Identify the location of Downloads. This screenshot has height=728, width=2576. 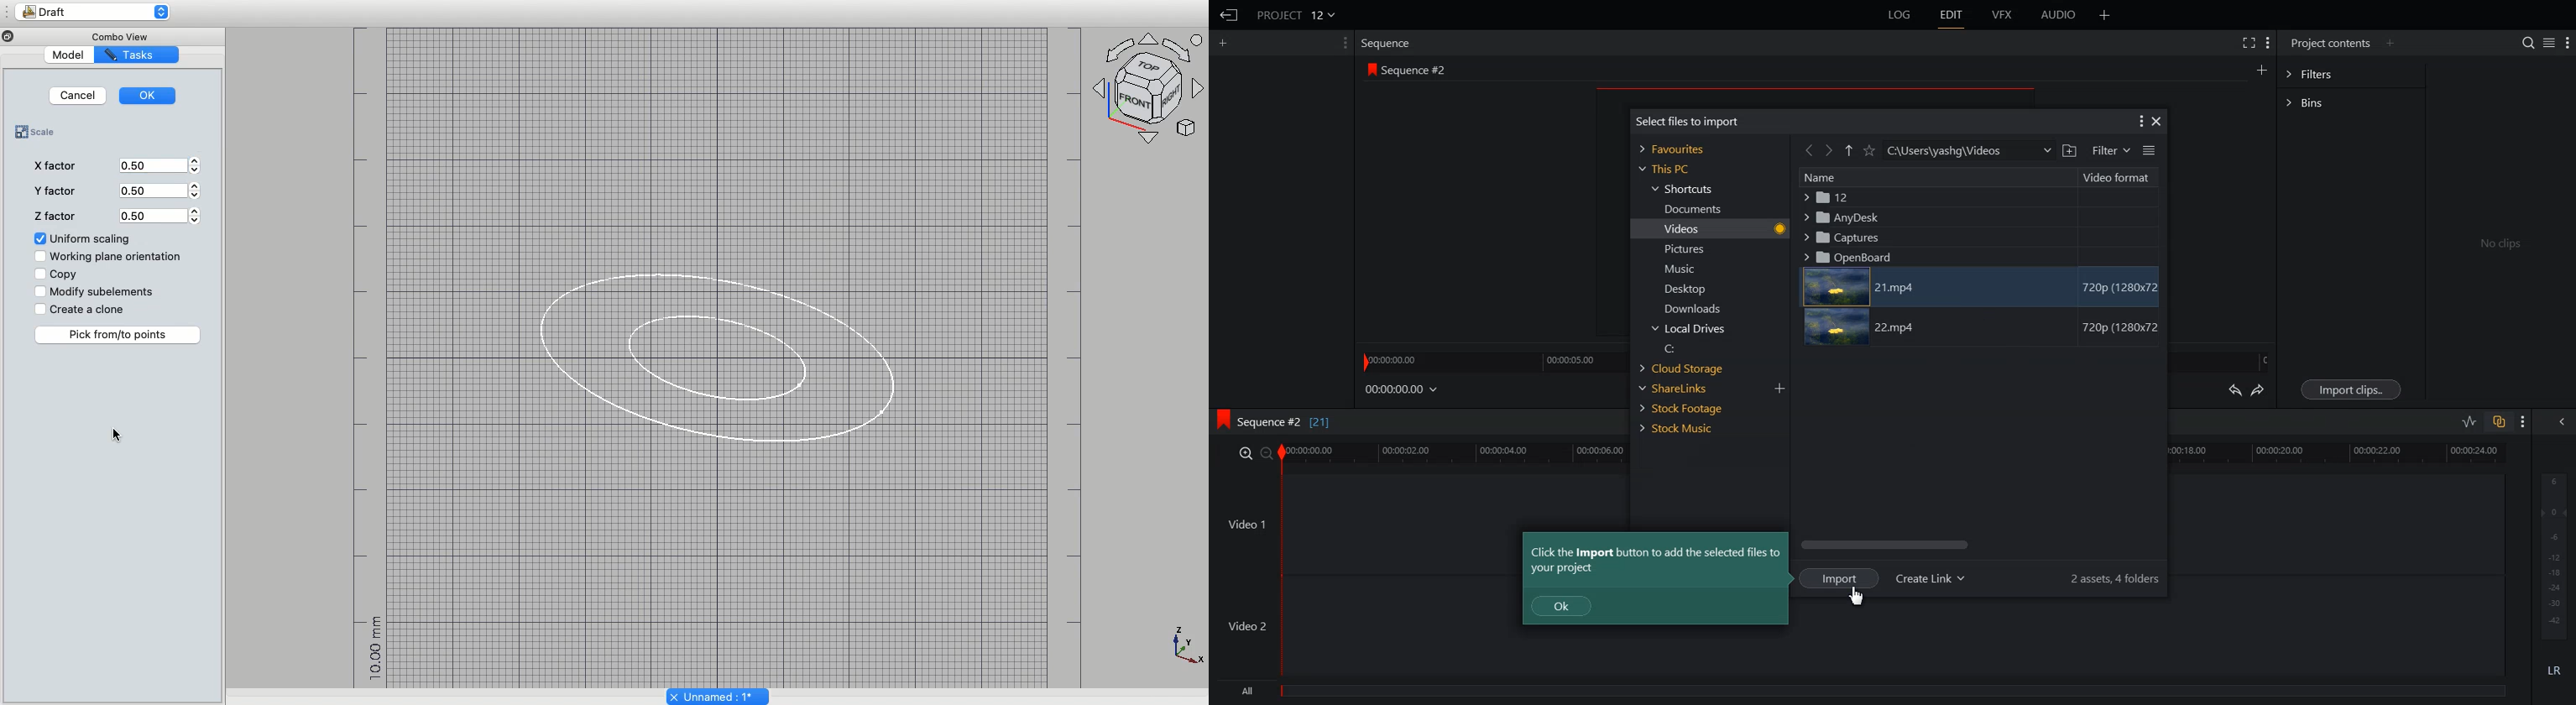
(1691, 308).